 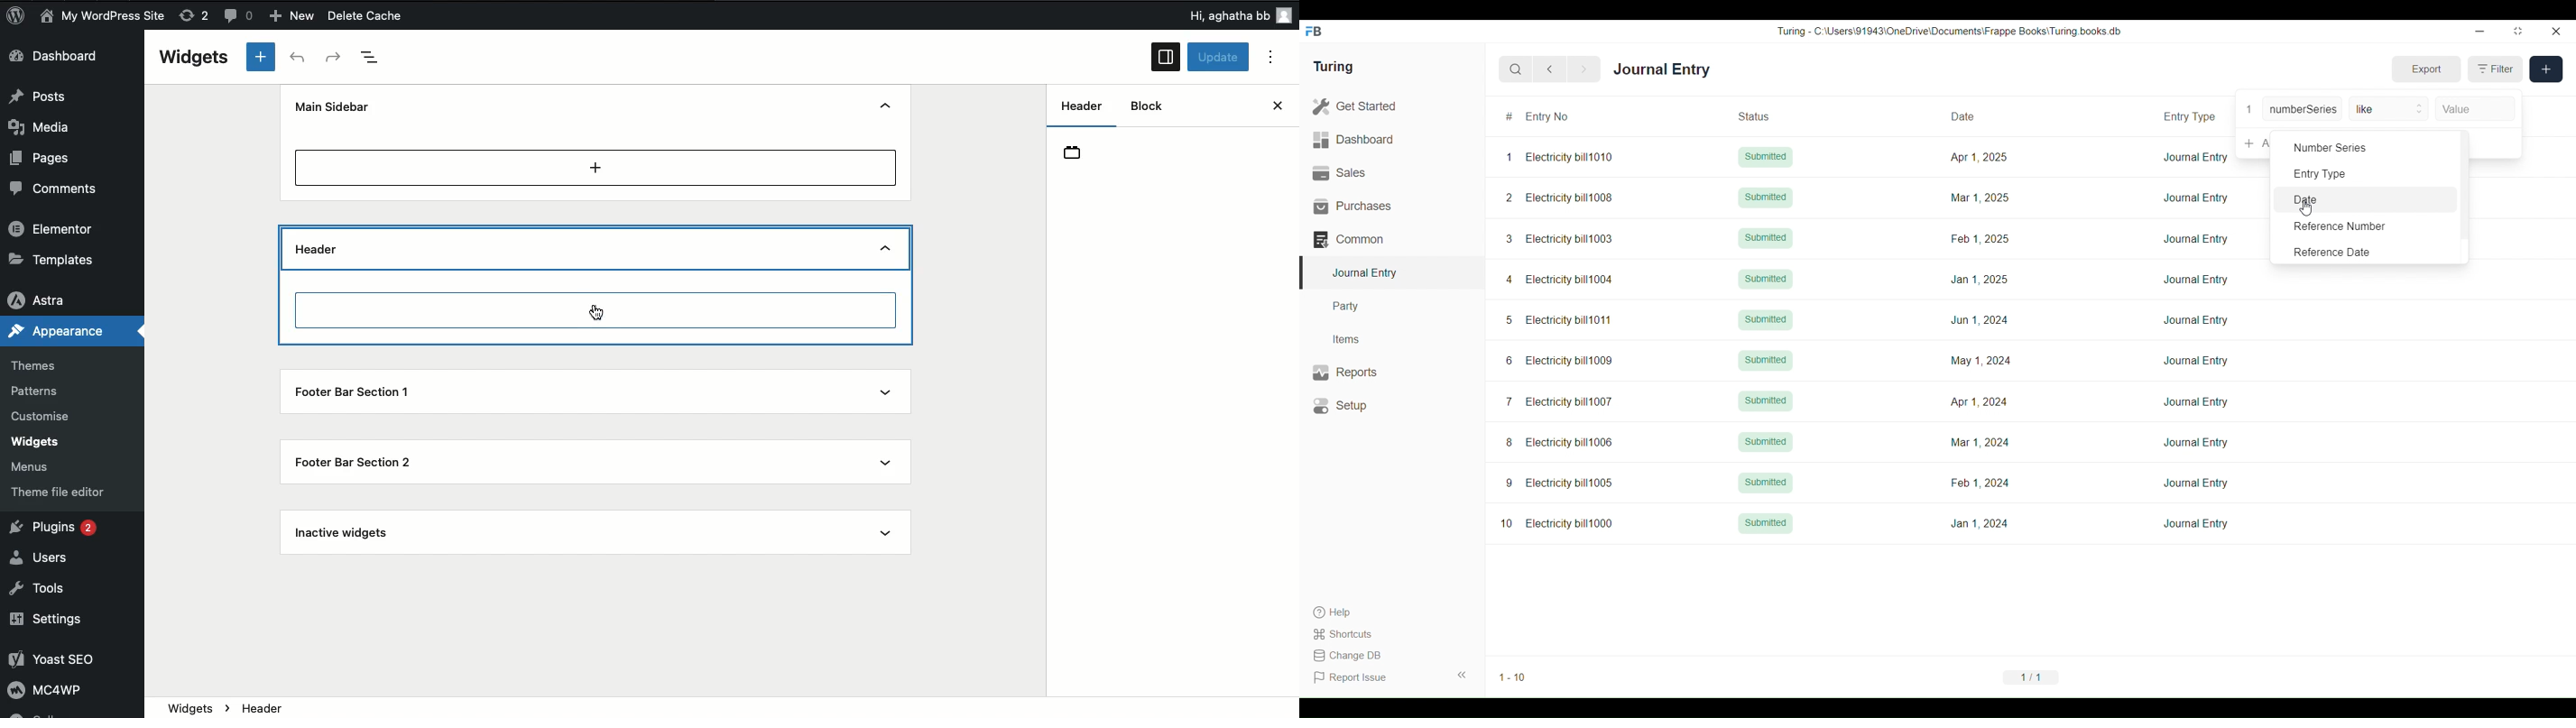 What do you see at coordinates (2546, 69) in the screenshot?
I see `New entry` at bounding box center [2546, 69].